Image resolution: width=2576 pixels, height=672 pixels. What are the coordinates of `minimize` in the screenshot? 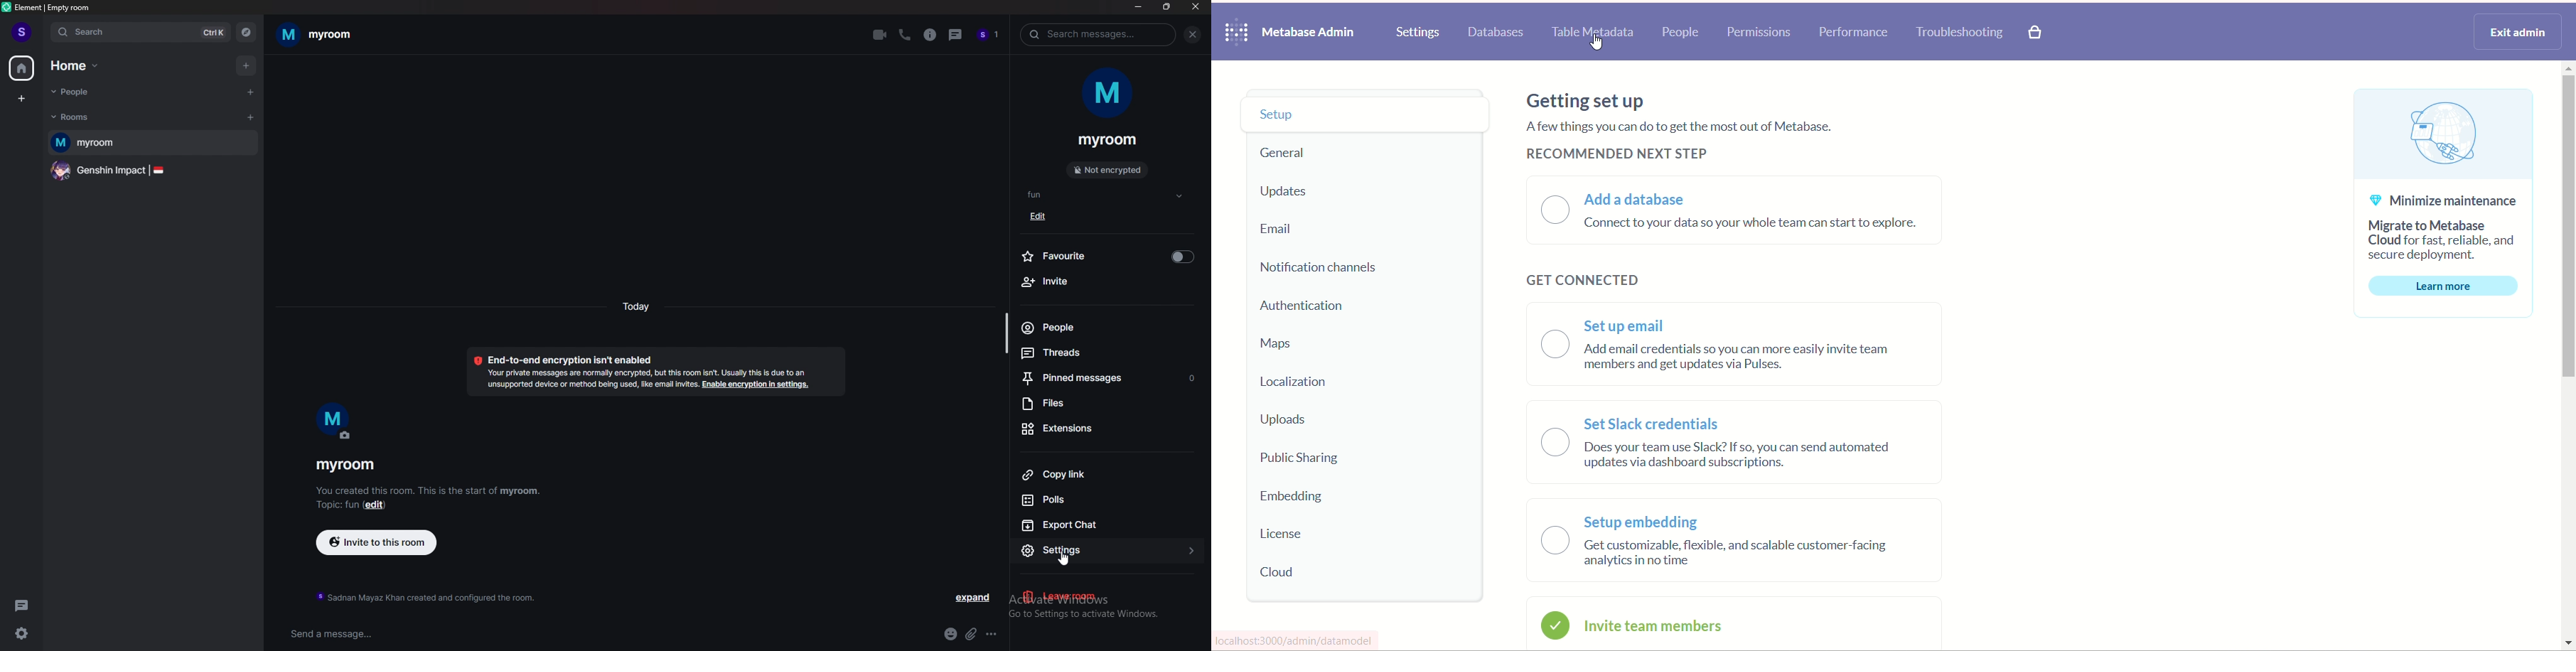 It's located at (1139, 8).